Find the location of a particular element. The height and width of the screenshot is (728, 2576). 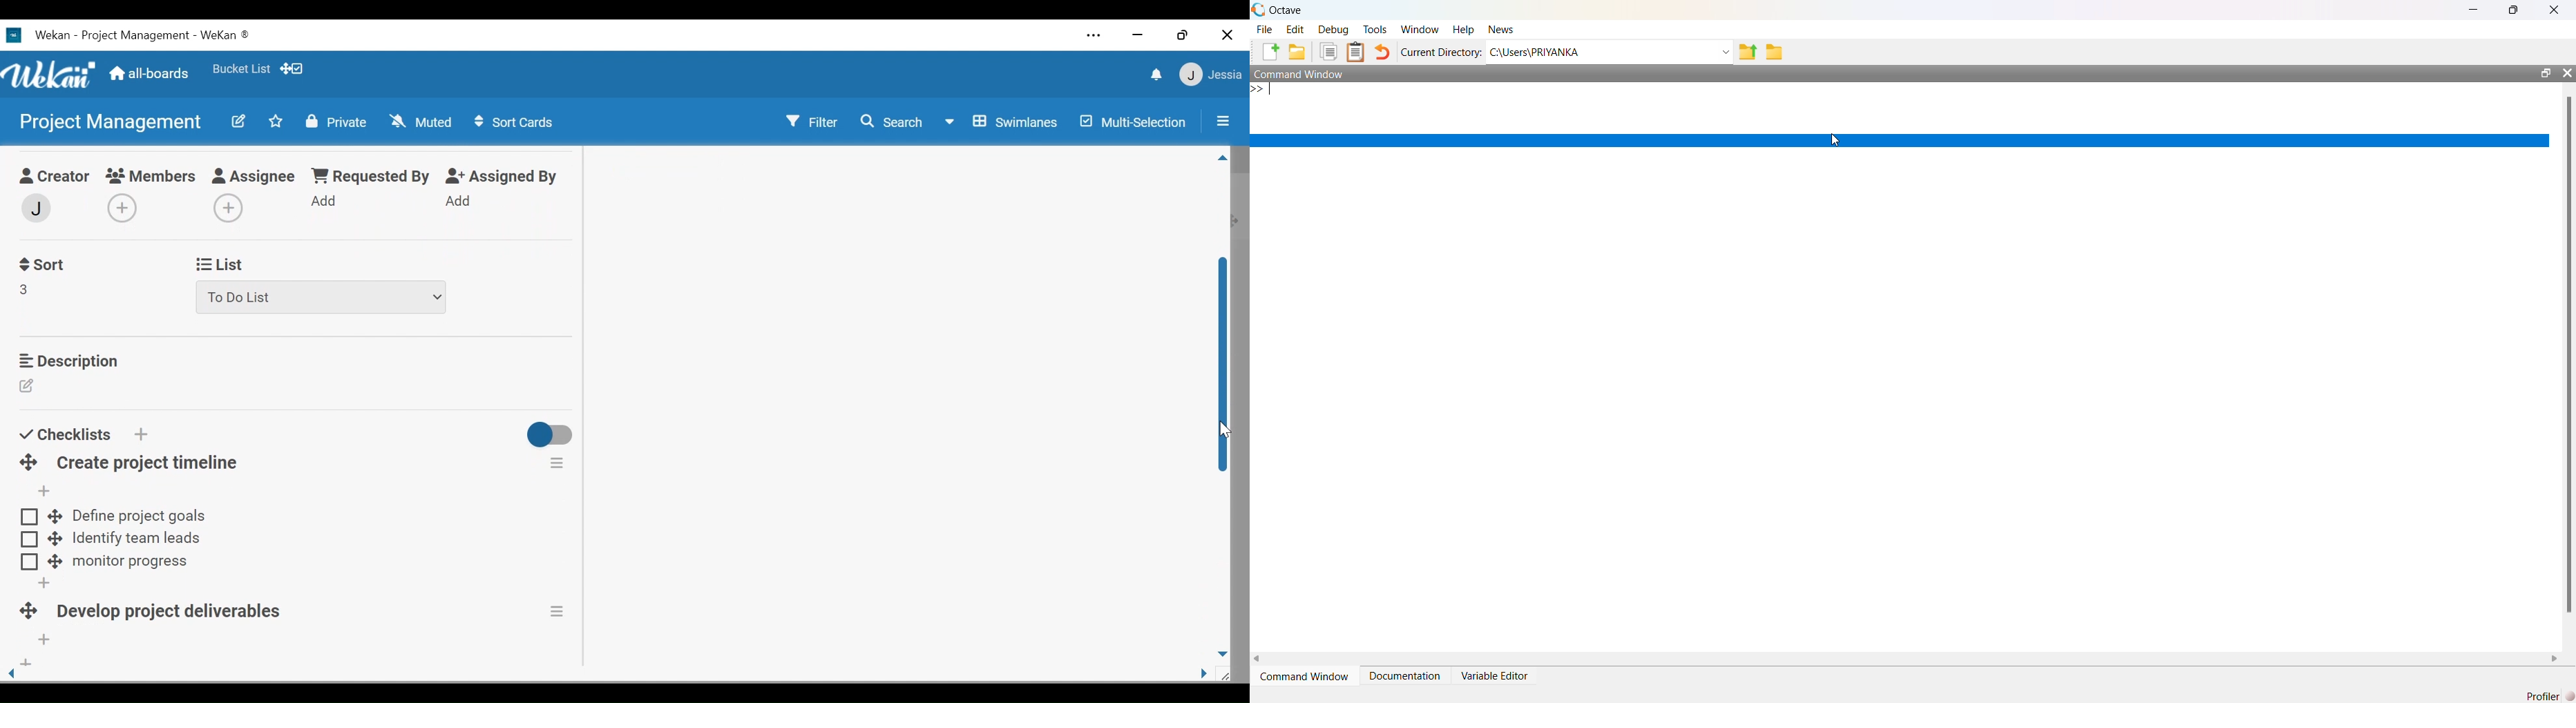

page side is located at coordinates (1209, 674).